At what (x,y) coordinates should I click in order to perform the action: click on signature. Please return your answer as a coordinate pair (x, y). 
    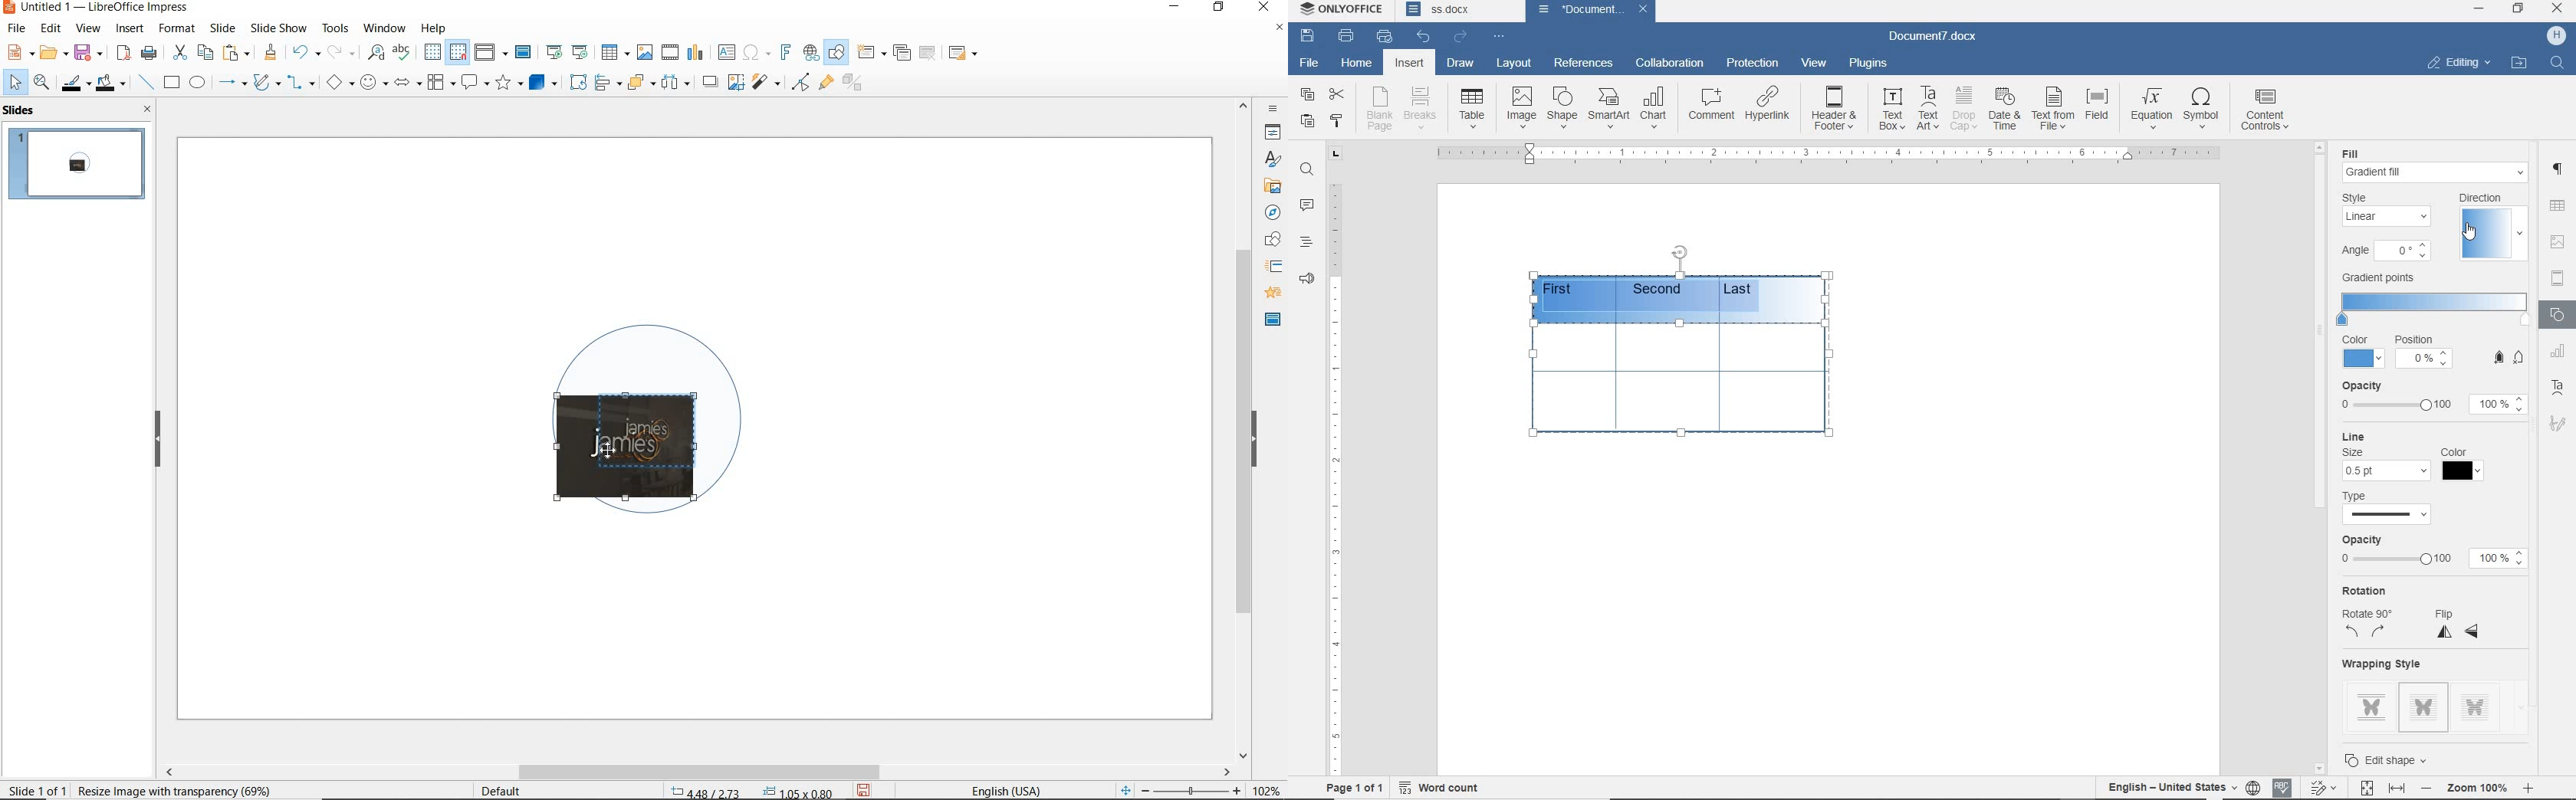
    Looking at the image, I should click on (2559, 426).